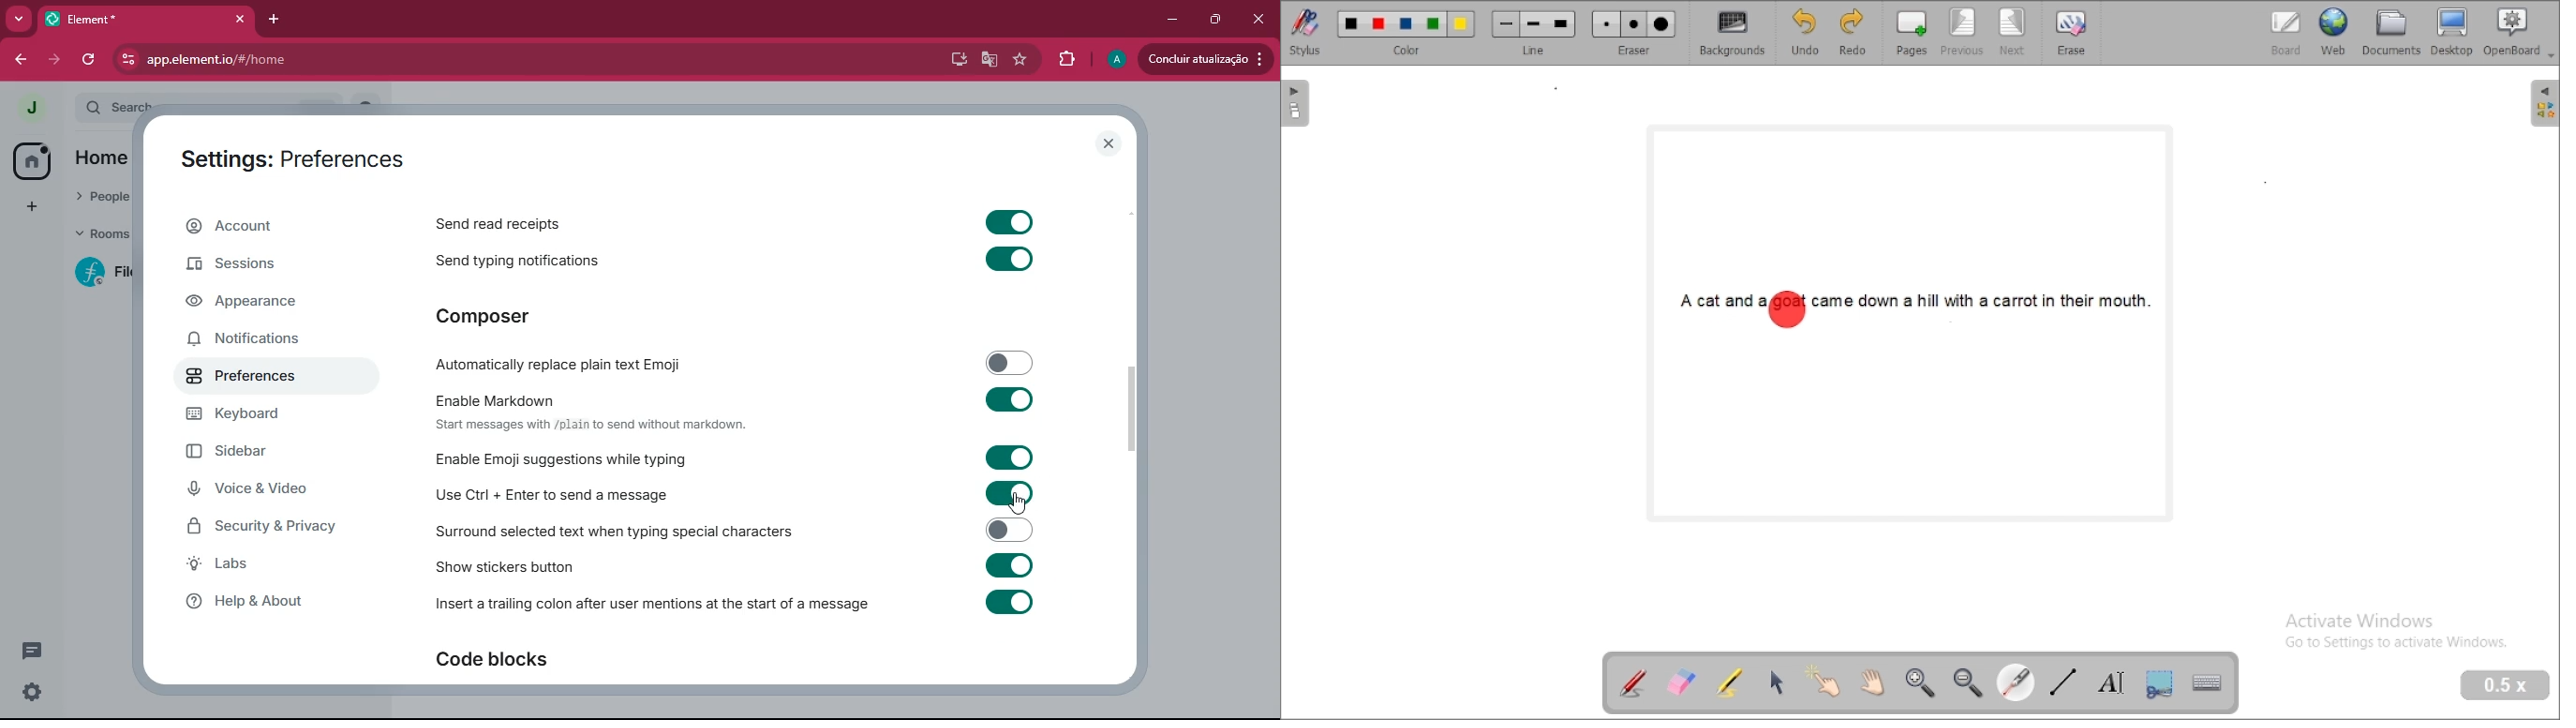 This screenshot has width=2576, height=728. What do you see at coordinates (511, 319) in the screenshot?
I see `composer` at bounding box center [511, 319].